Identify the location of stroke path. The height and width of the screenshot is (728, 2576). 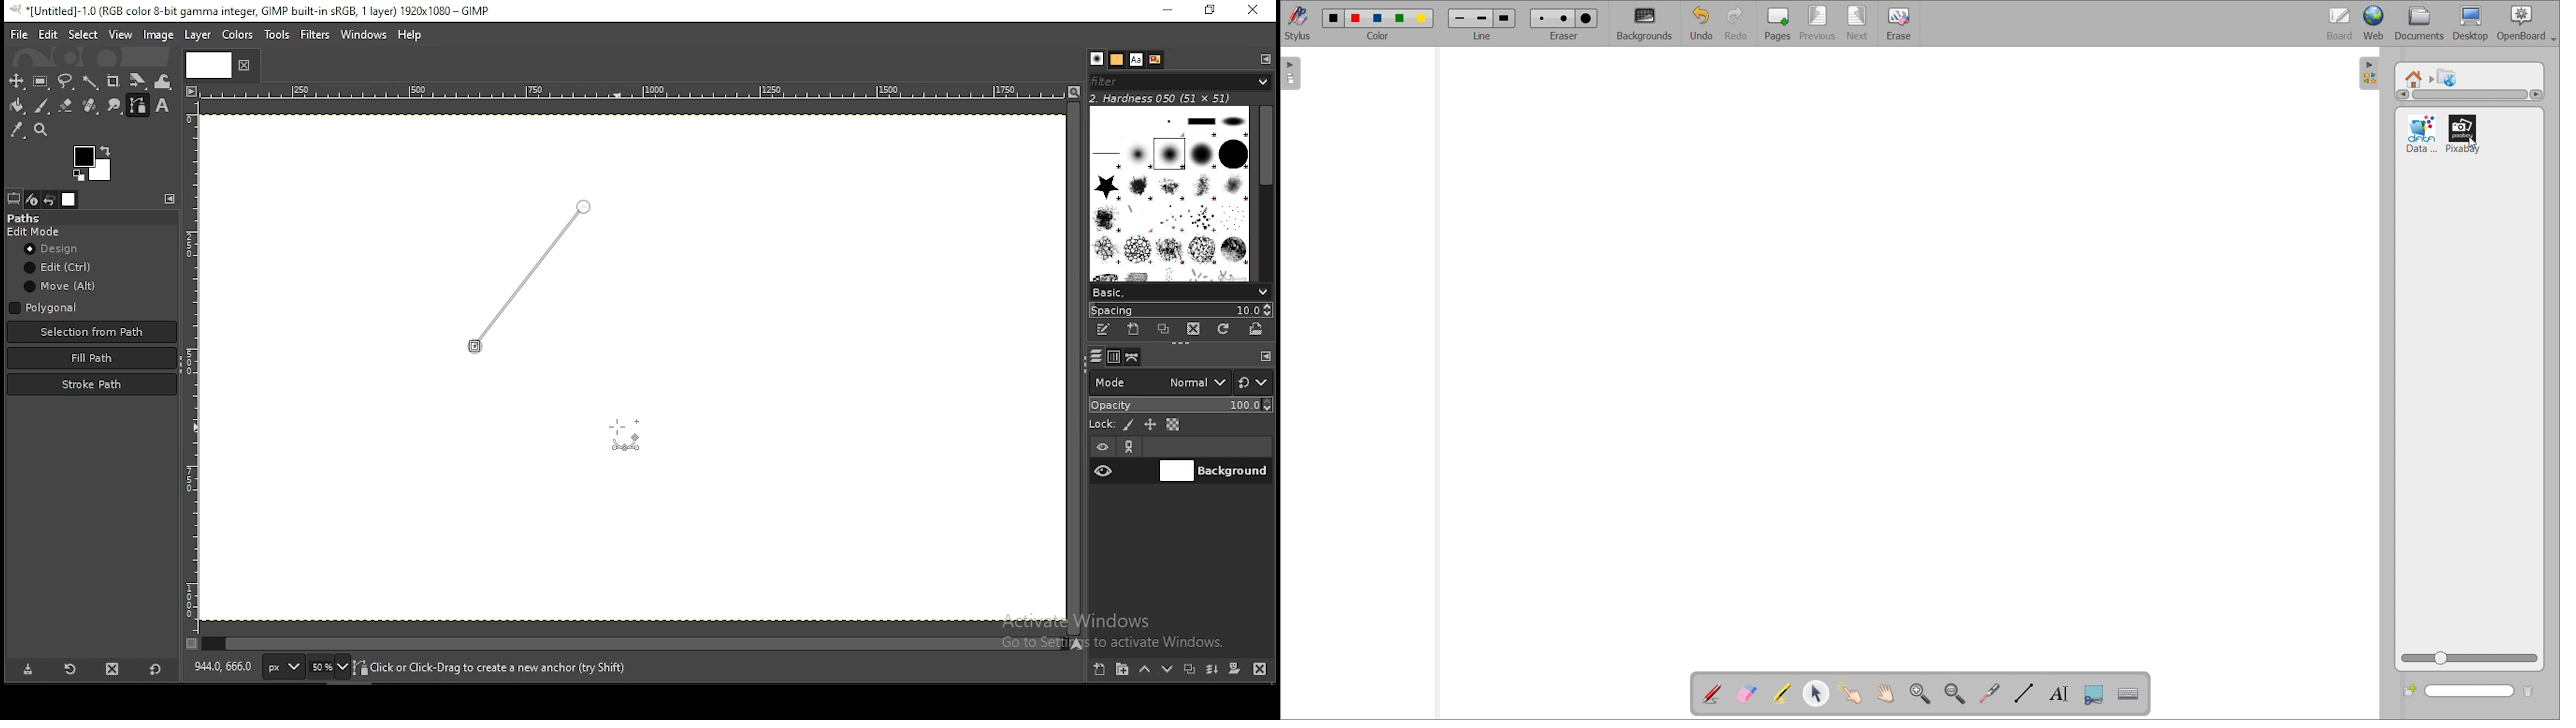
(92, 384).